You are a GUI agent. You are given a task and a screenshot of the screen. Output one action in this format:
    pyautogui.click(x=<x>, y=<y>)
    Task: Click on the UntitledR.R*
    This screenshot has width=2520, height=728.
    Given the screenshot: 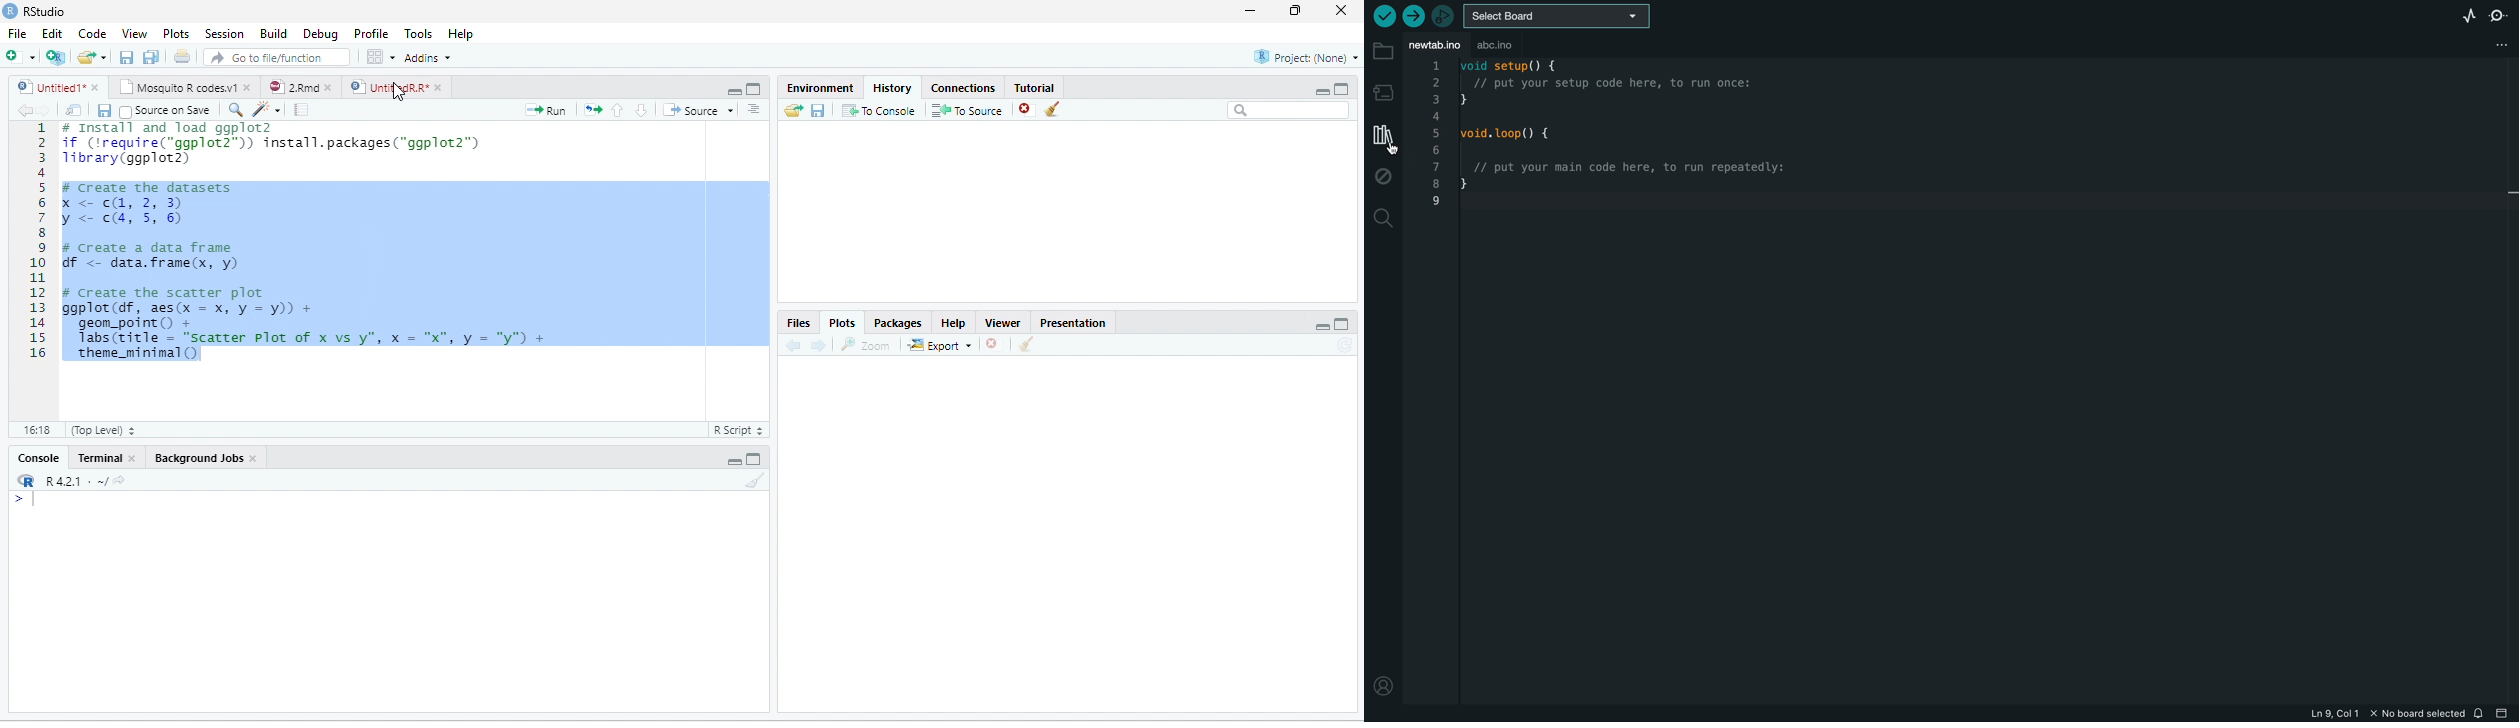 What is the action you would take?
    pyautogui.click(x=387, y=87)
    